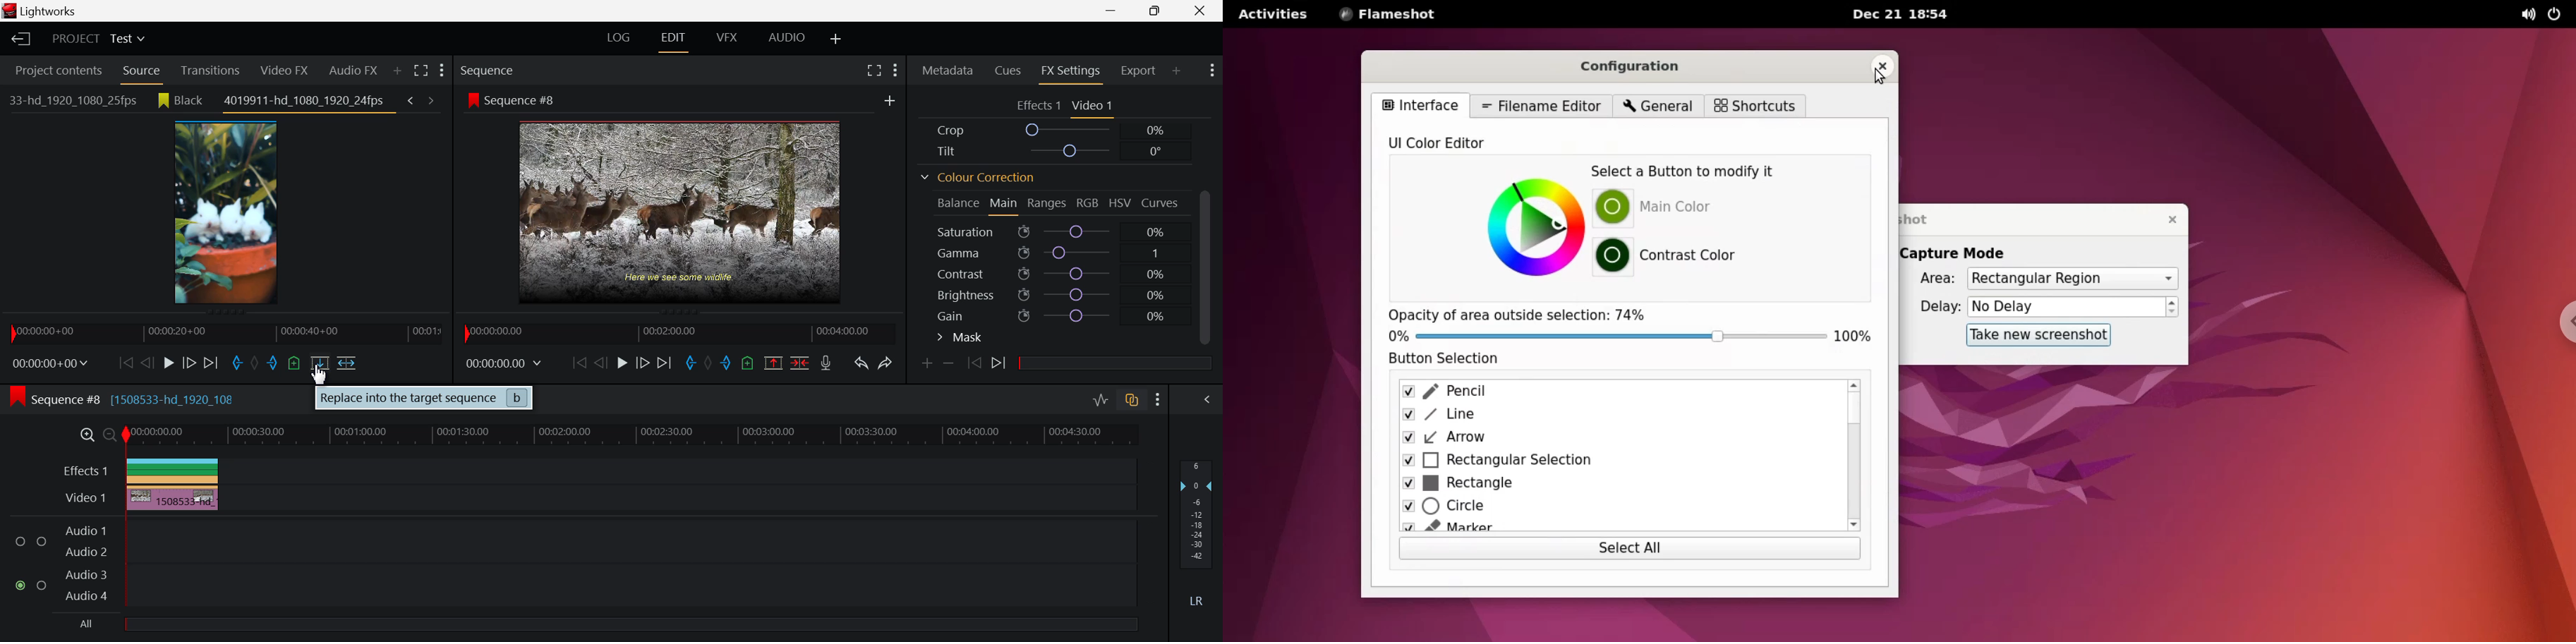  Describe the element at coordinates (2558, 15) in the screenshot. I see `power options` at that location.